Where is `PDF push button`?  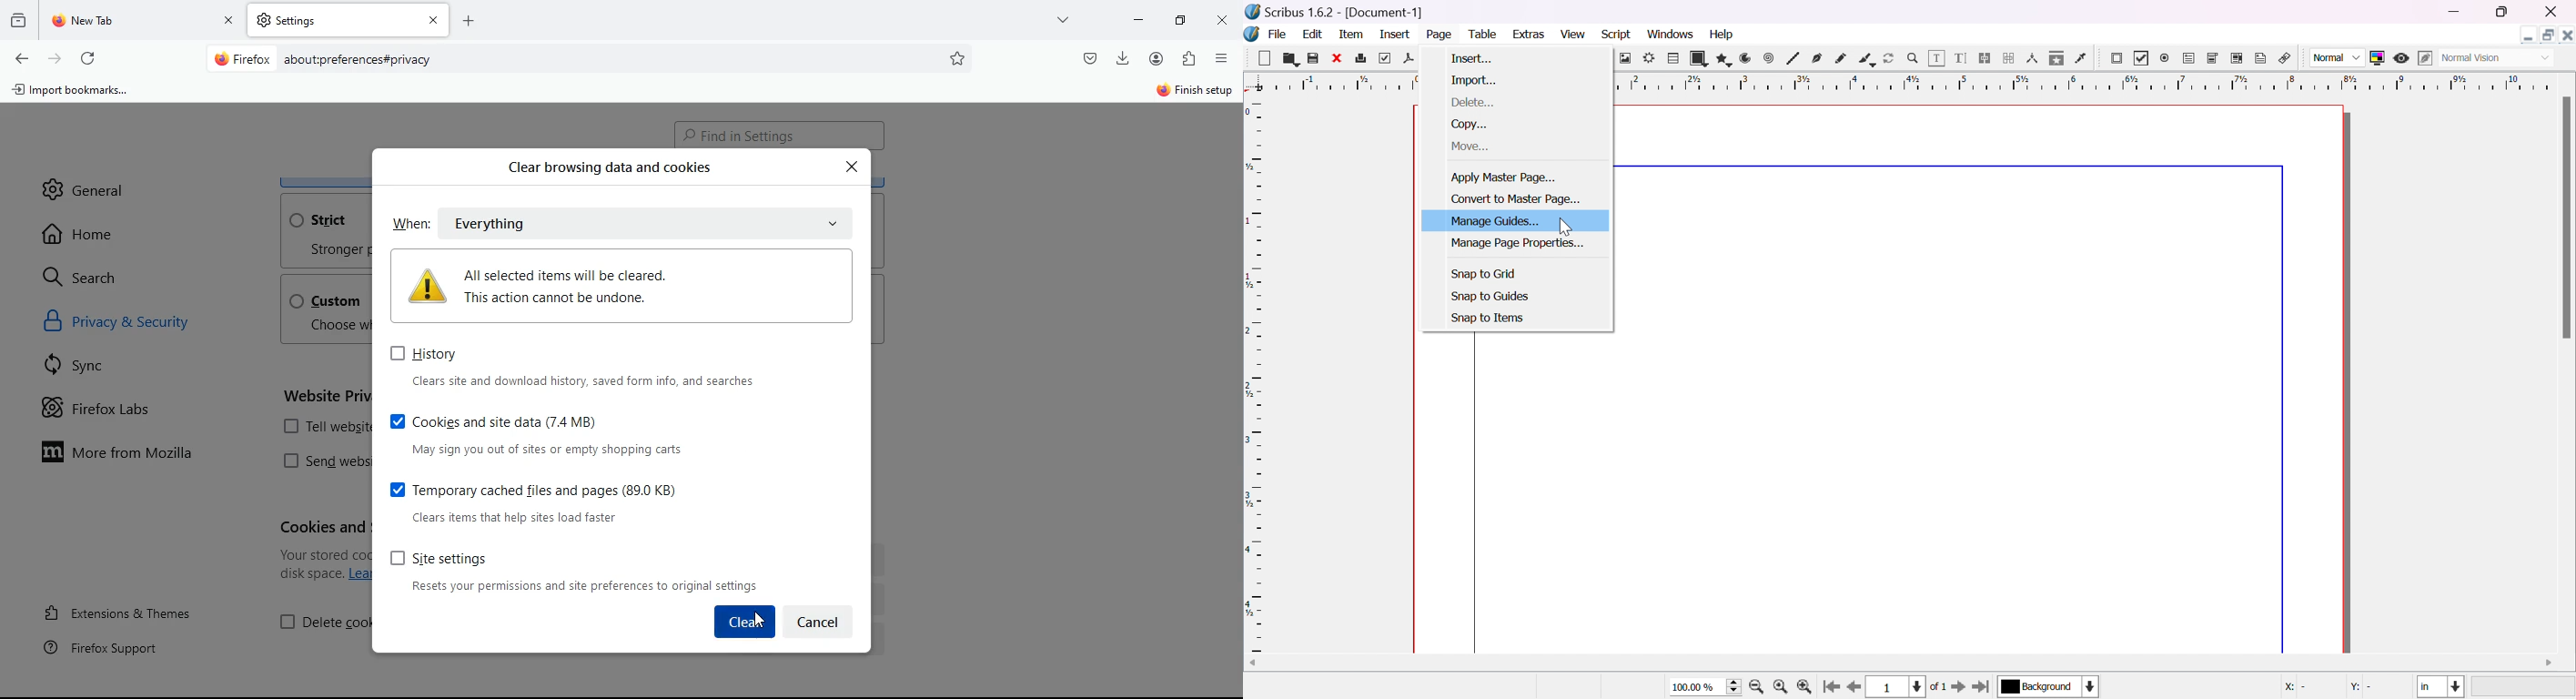
PDF push button is located at coordinates (2117, 60).